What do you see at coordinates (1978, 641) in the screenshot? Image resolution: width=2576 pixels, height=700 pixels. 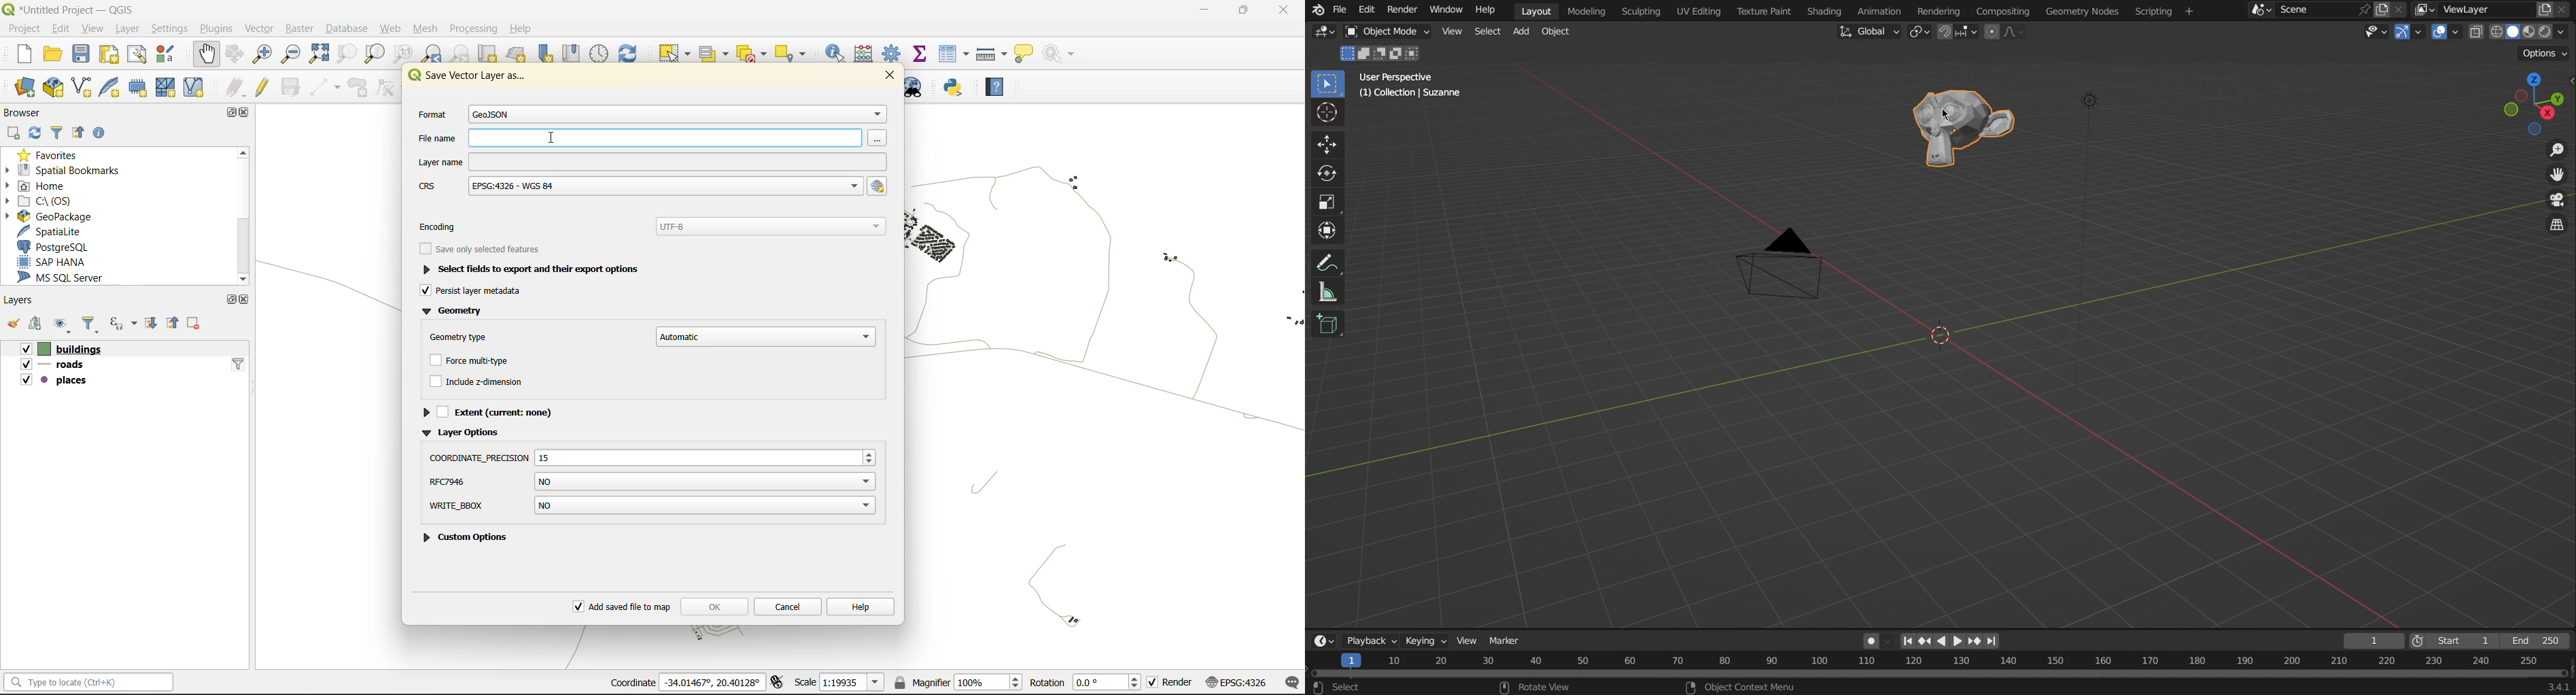 I see `next` at bounding box center [1978, 641].